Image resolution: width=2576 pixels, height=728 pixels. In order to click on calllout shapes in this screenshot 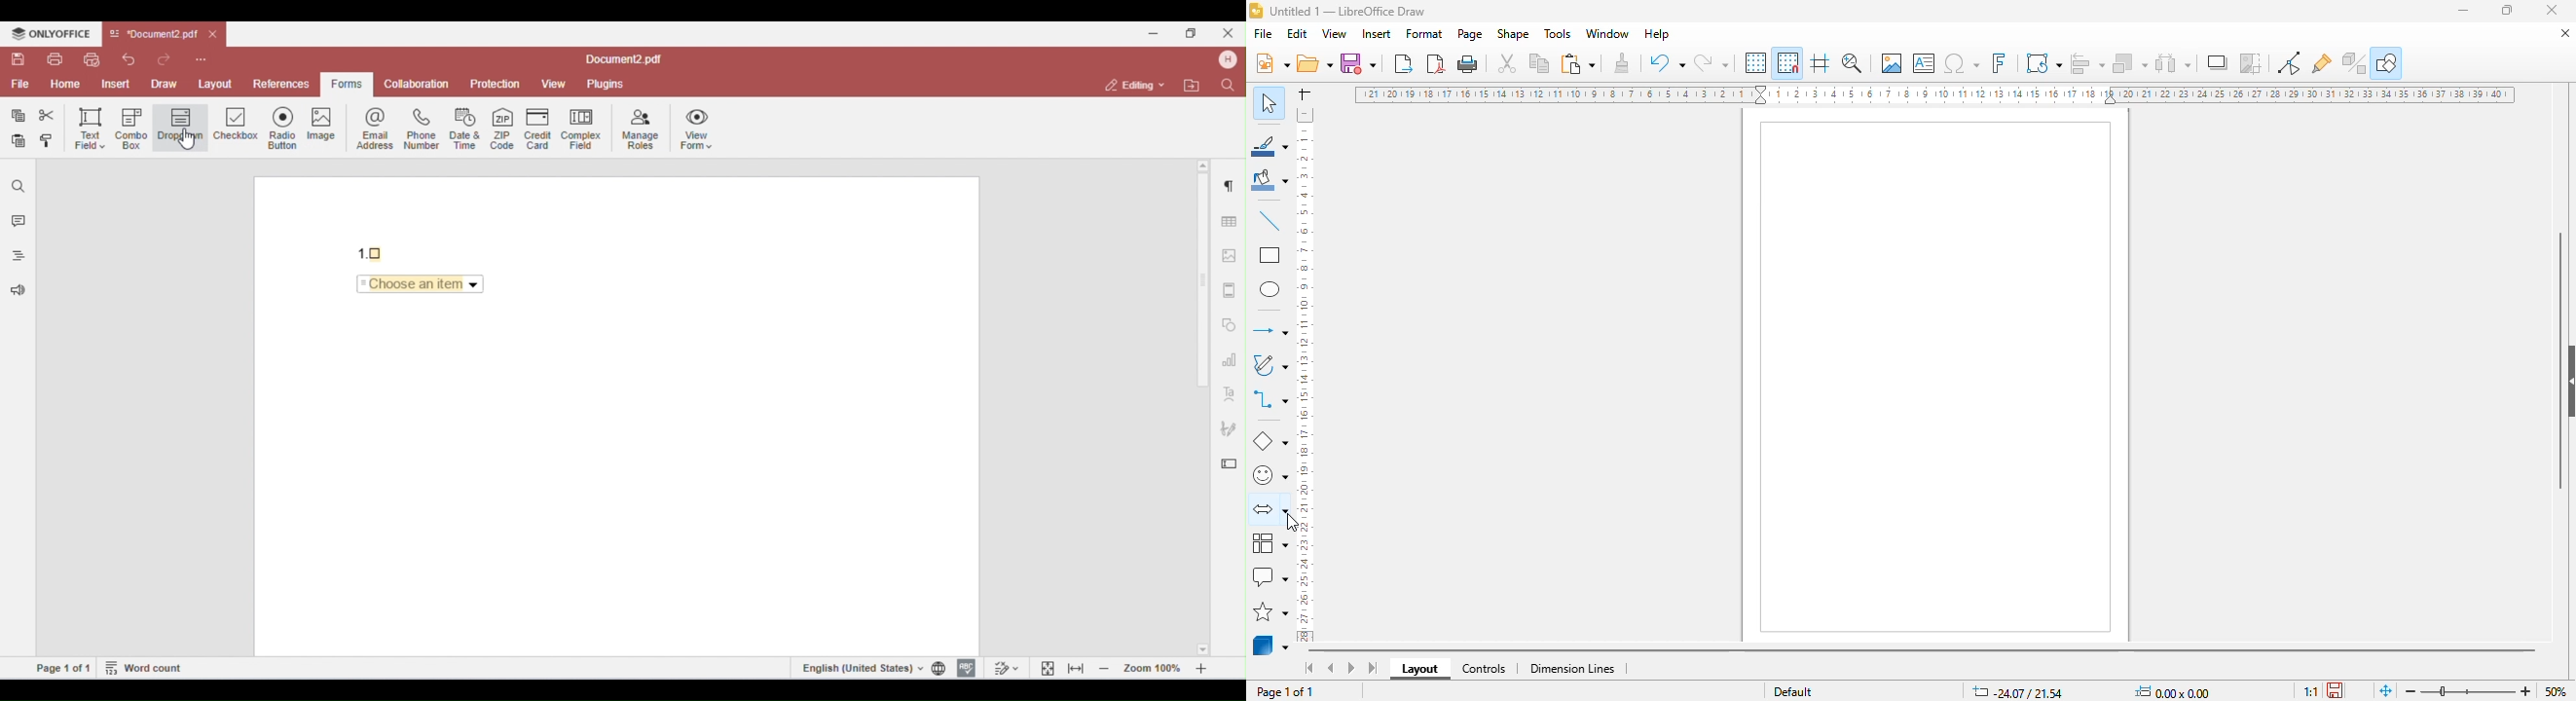, I will do `click(1270, 576)`.